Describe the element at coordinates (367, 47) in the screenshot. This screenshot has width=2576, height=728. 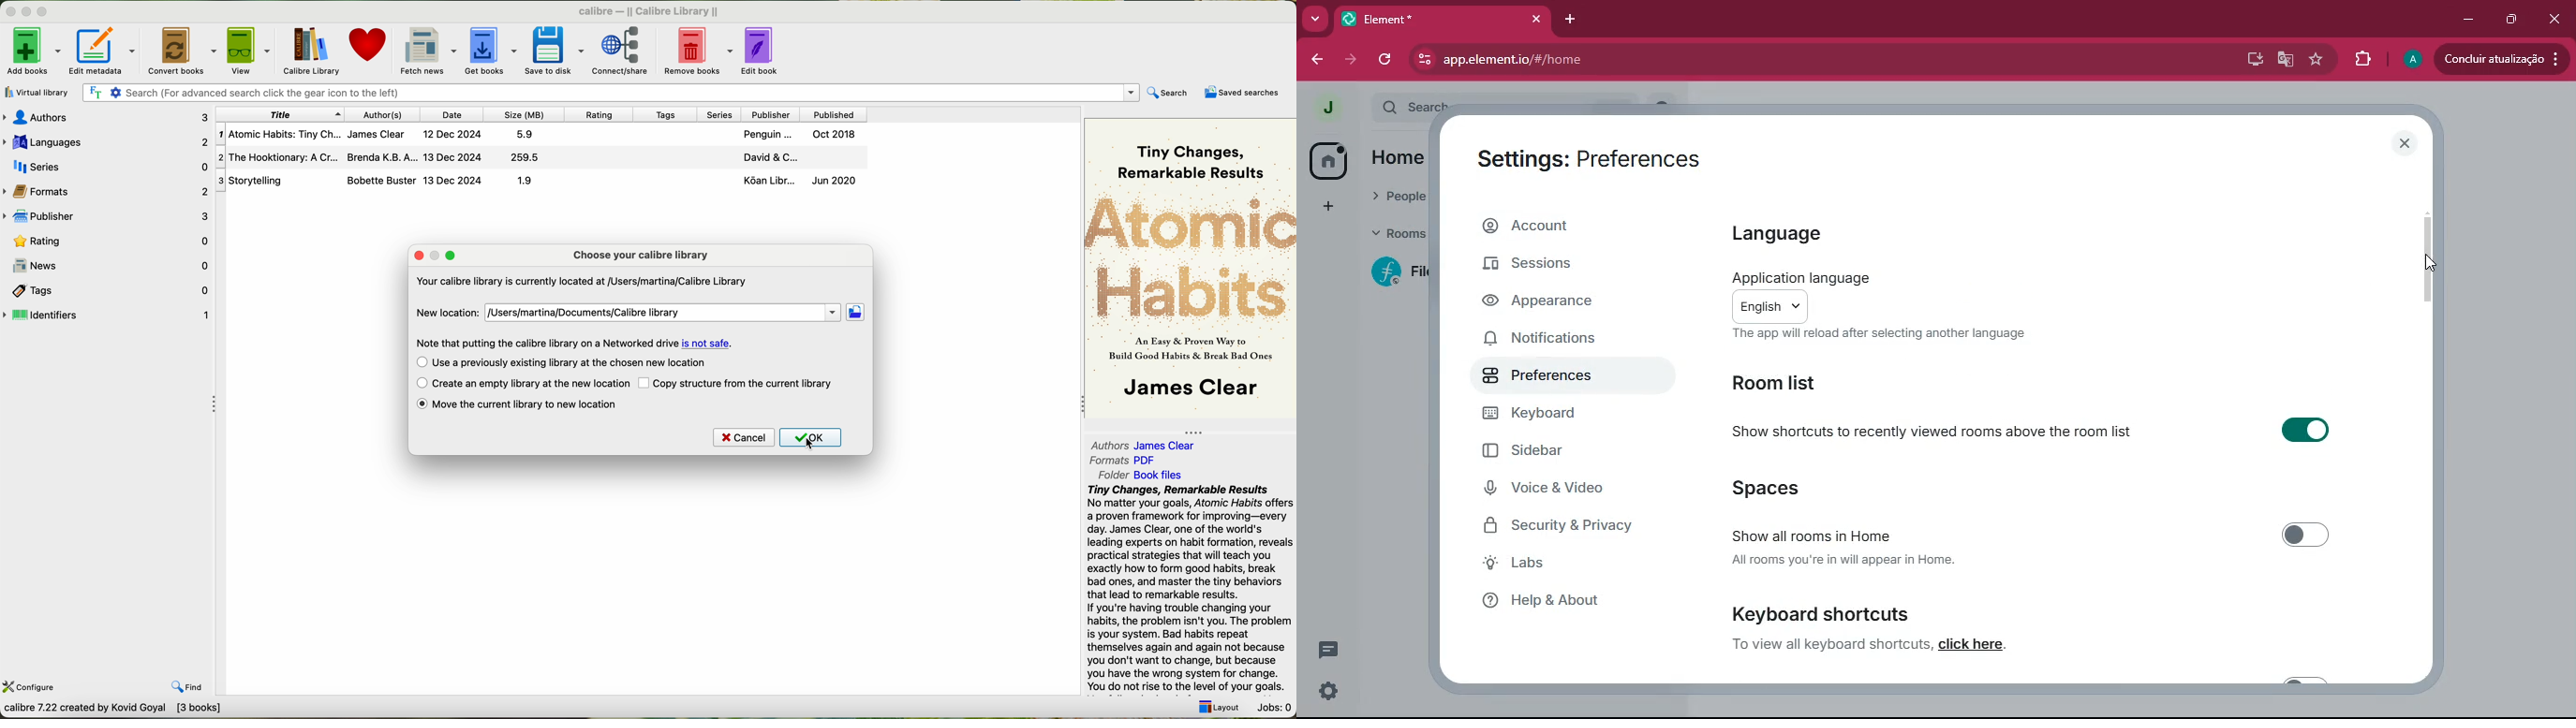
I see `donate` at that location.